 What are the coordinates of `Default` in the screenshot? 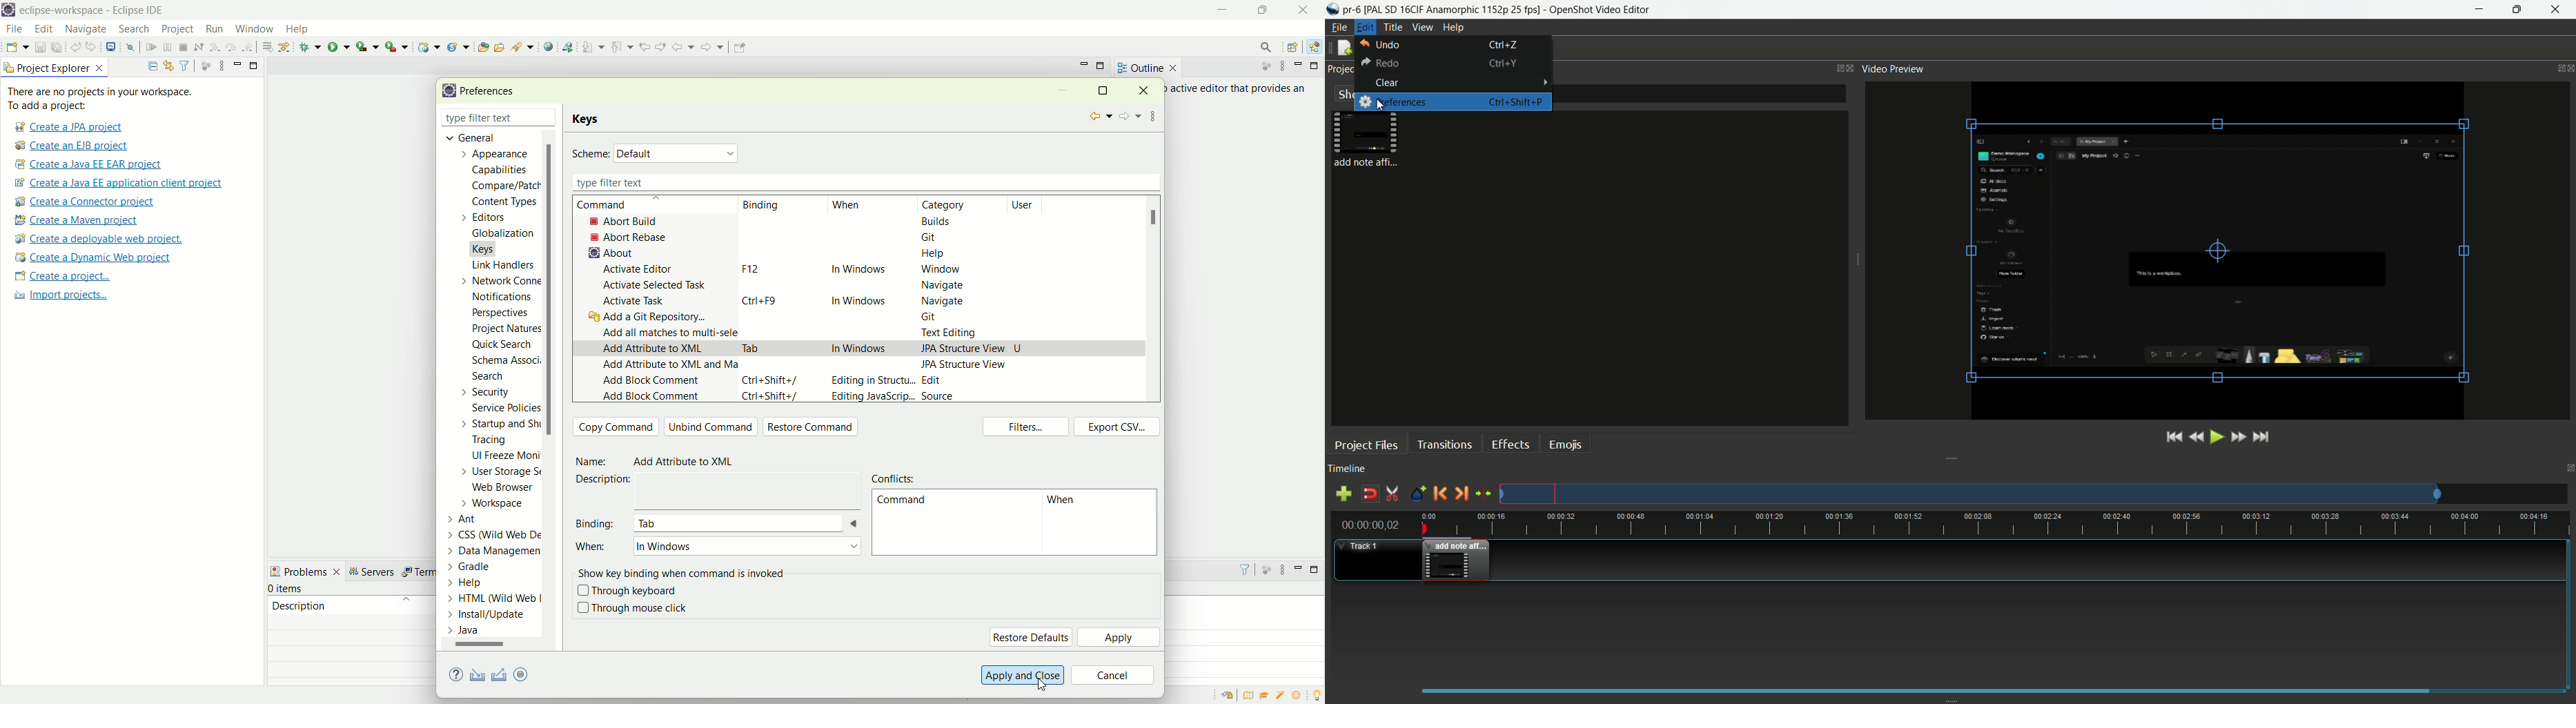 It's located at (678, 153).